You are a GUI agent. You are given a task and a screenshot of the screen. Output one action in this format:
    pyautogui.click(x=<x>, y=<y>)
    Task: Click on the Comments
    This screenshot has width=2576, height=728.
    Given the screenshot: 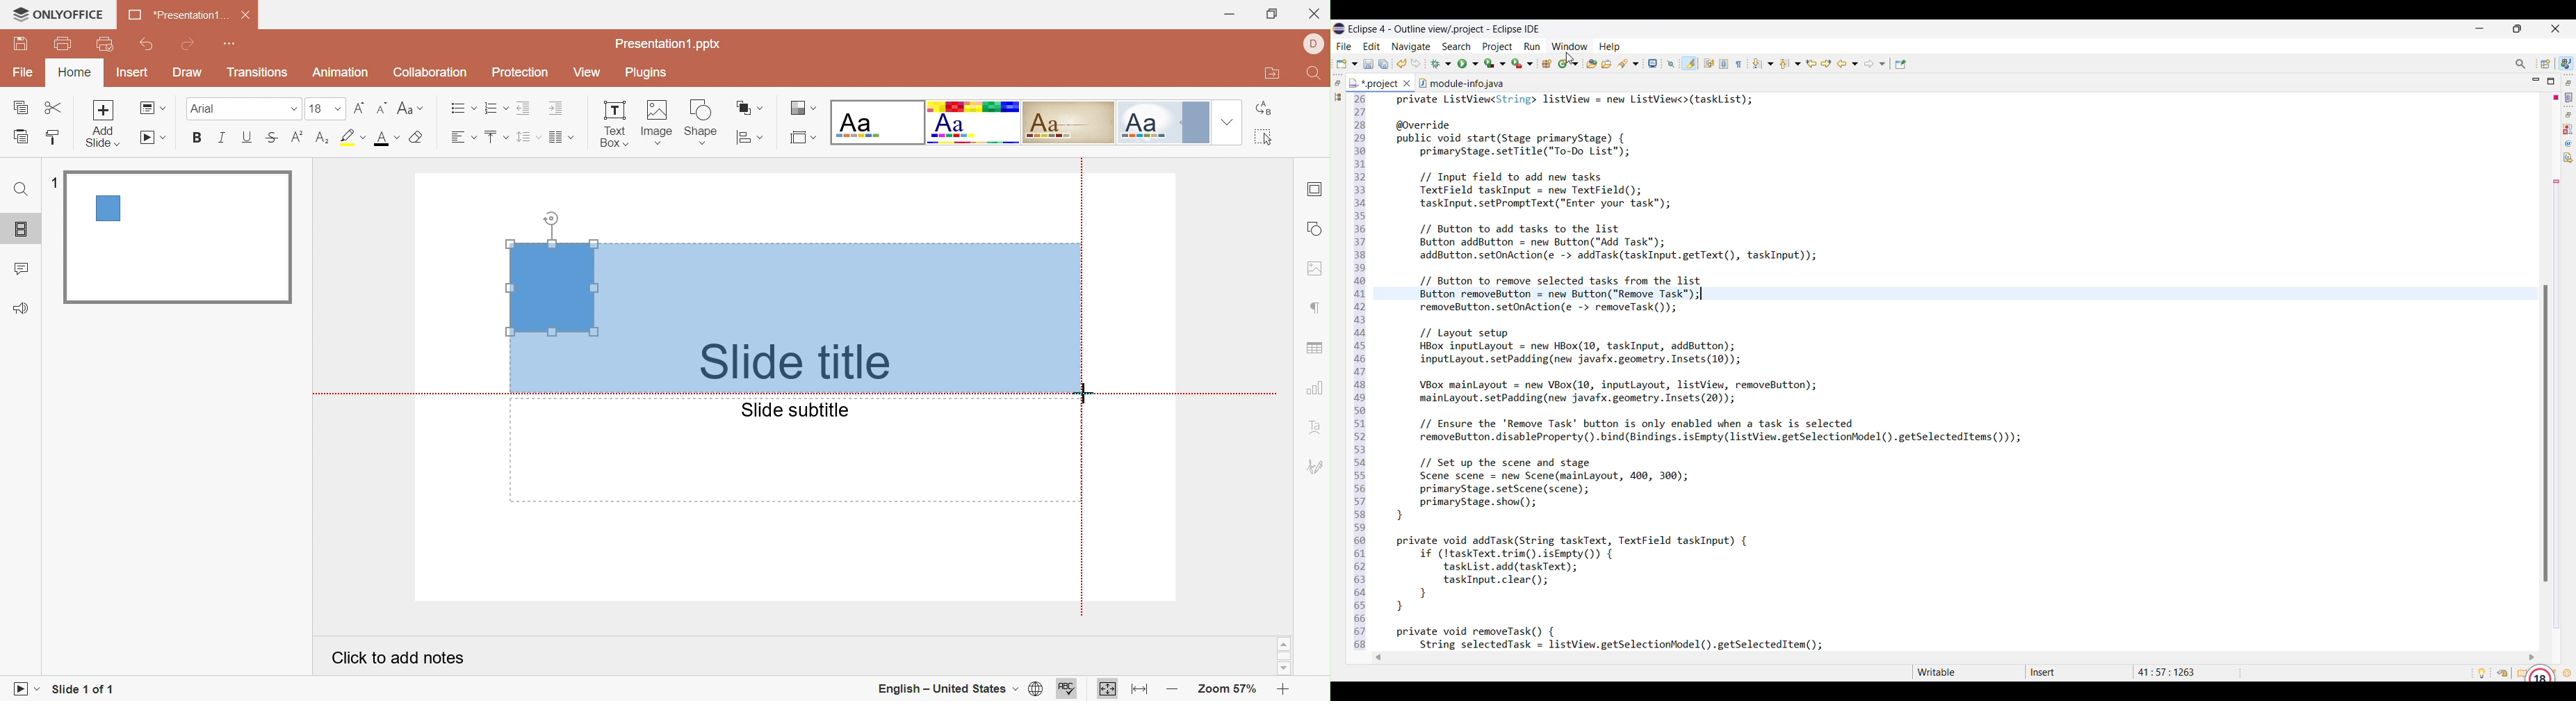 What is the action you would take?
    pyautogui.click(x=20, y=271)
    